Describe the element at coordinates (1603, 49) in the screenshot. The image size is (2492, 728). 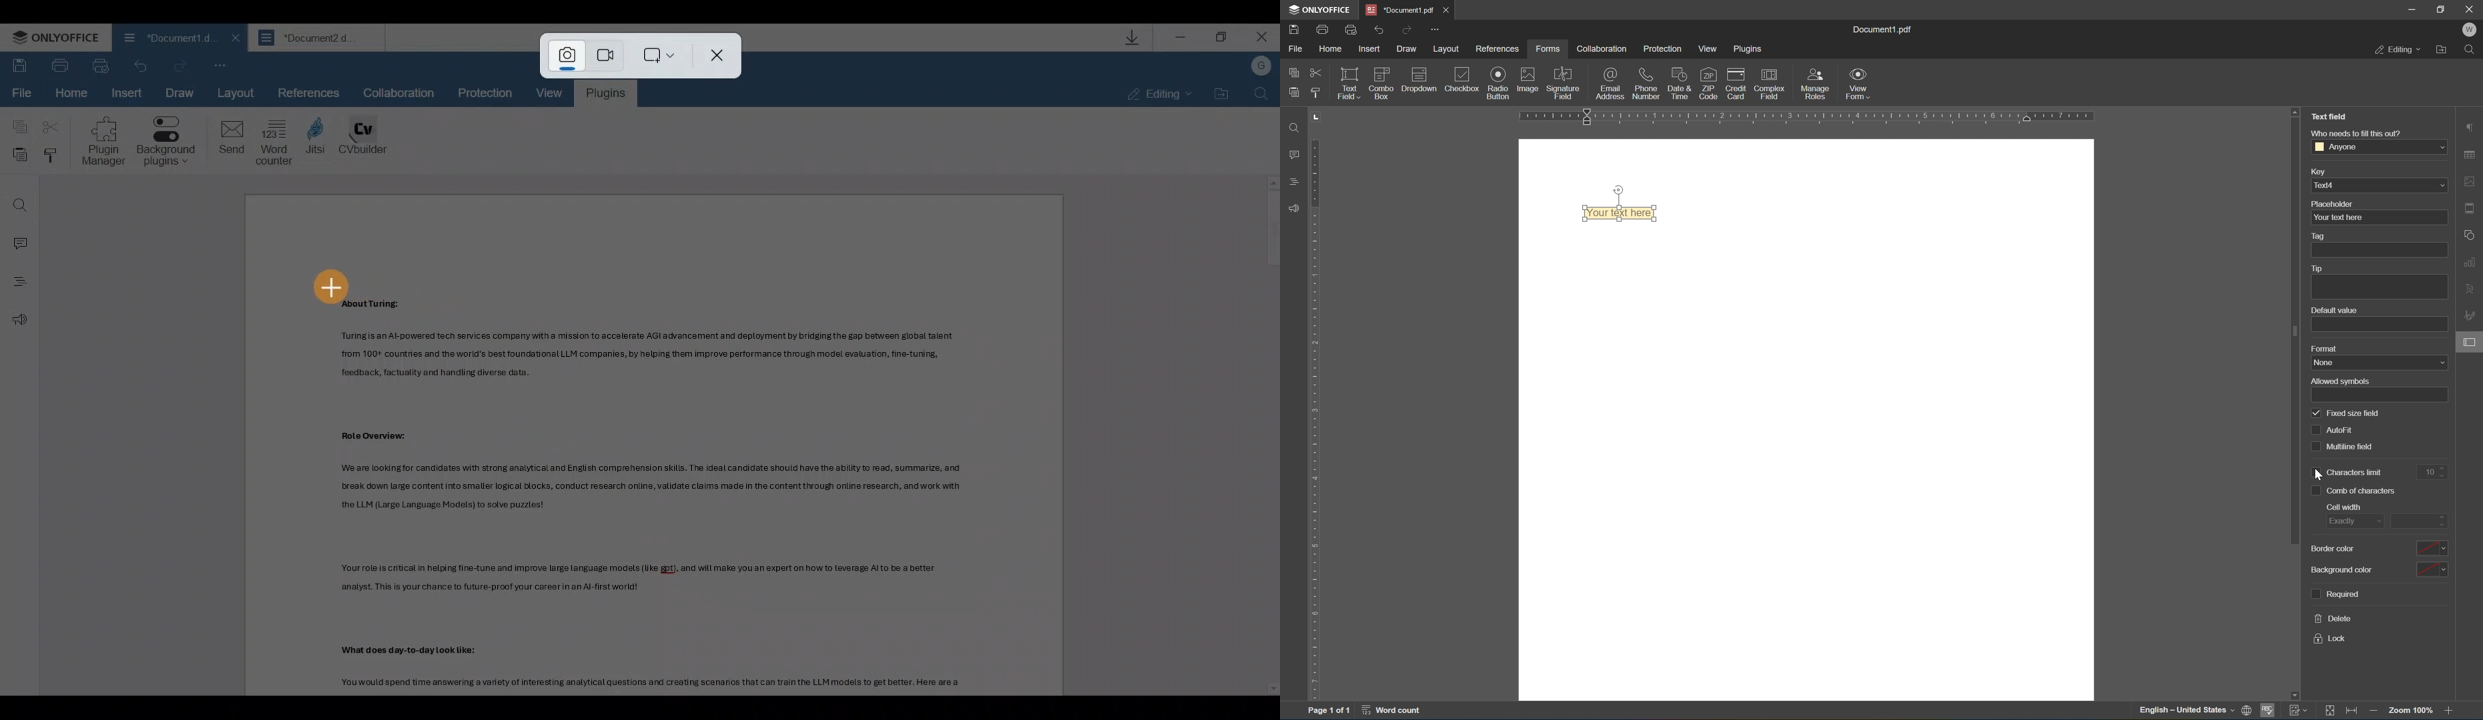
I see `collaboration` at that location.